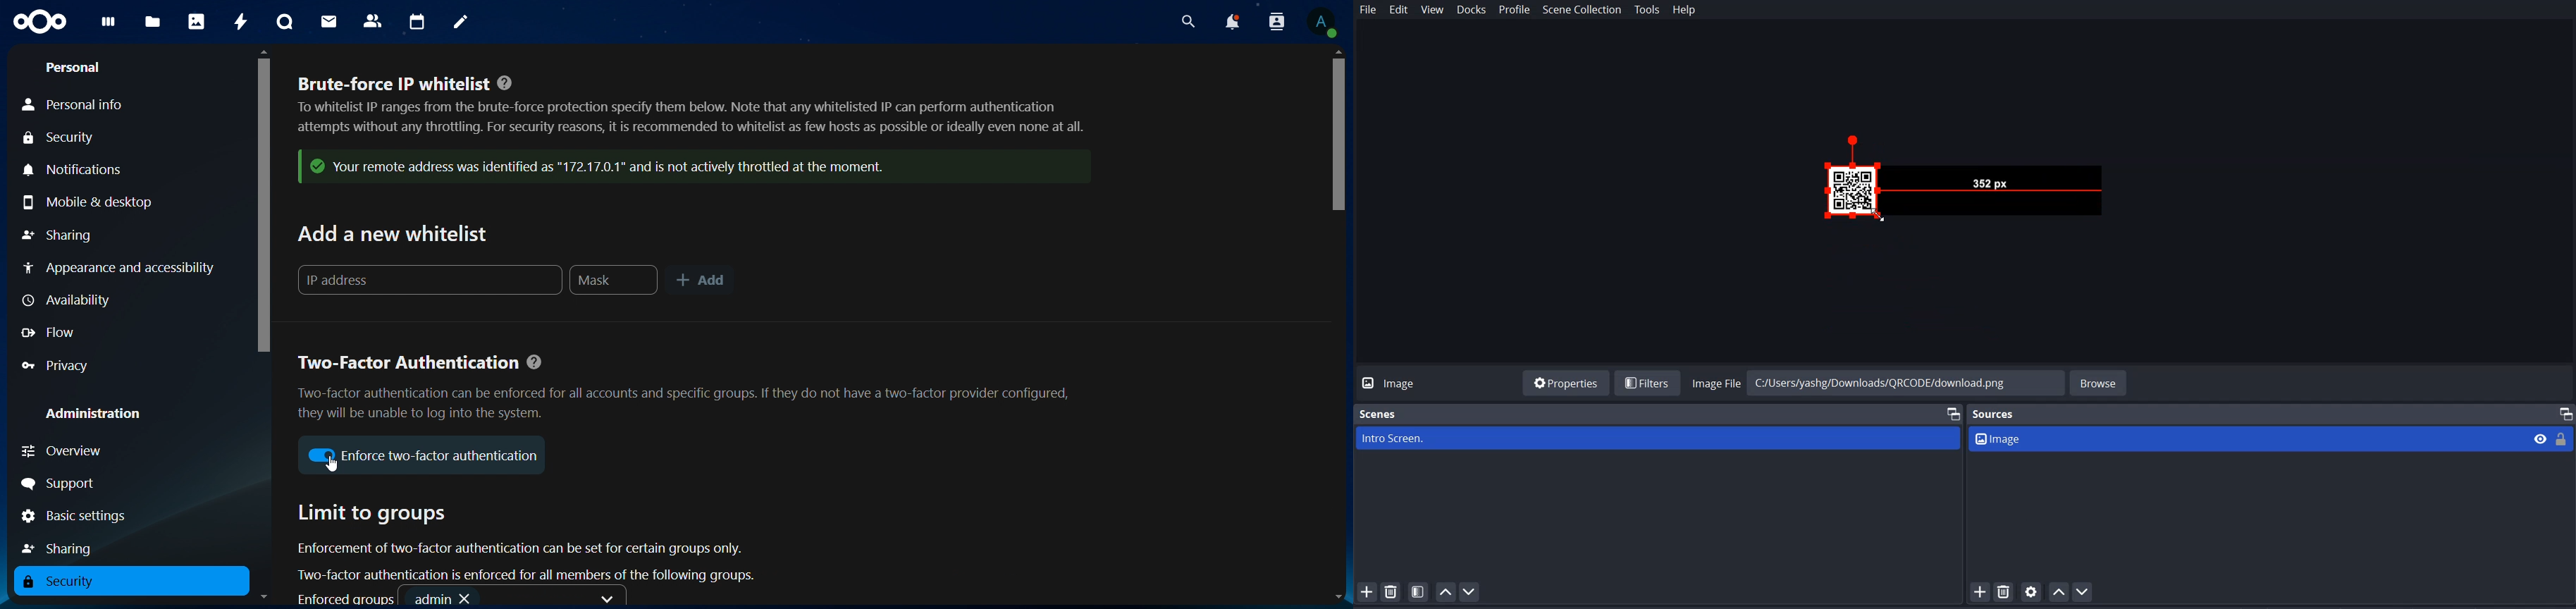 The width and height of the screenshot is (2576, 616). I want to click on add, so click(699, 281).